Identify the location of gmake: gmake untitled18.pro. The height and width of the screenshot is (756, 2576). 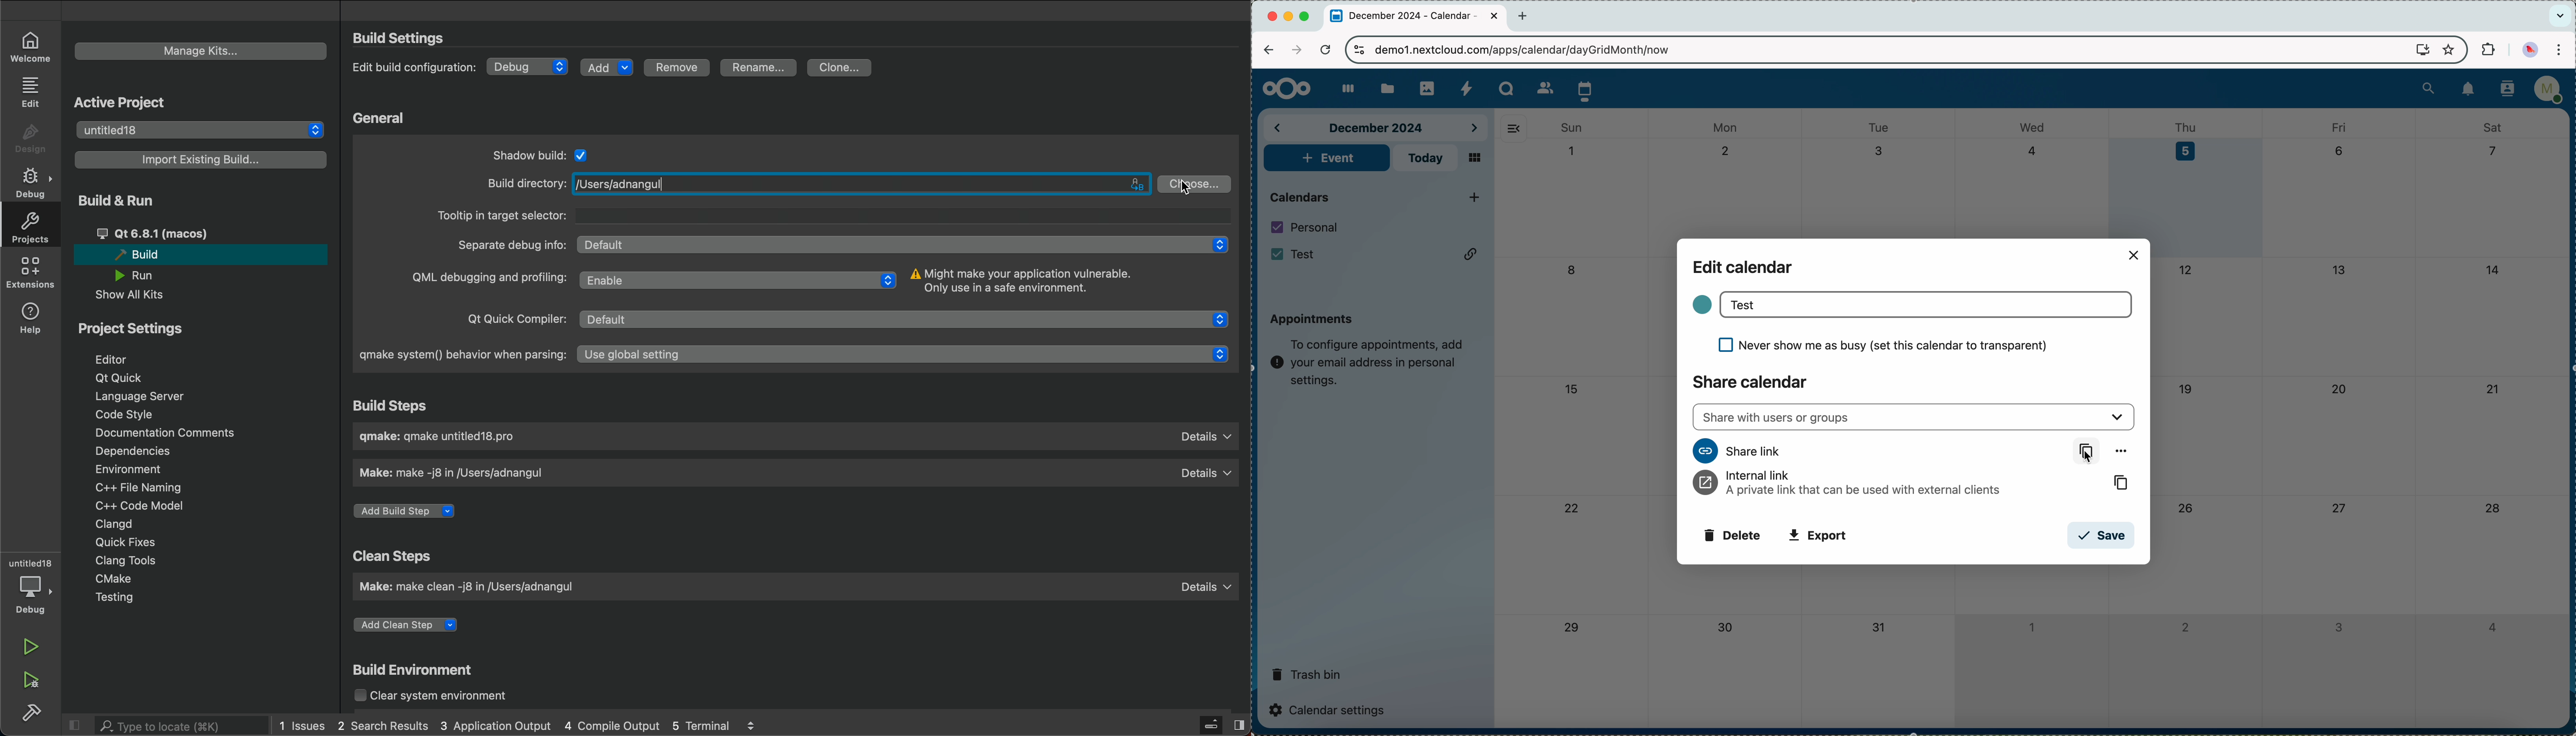
(447, 438).